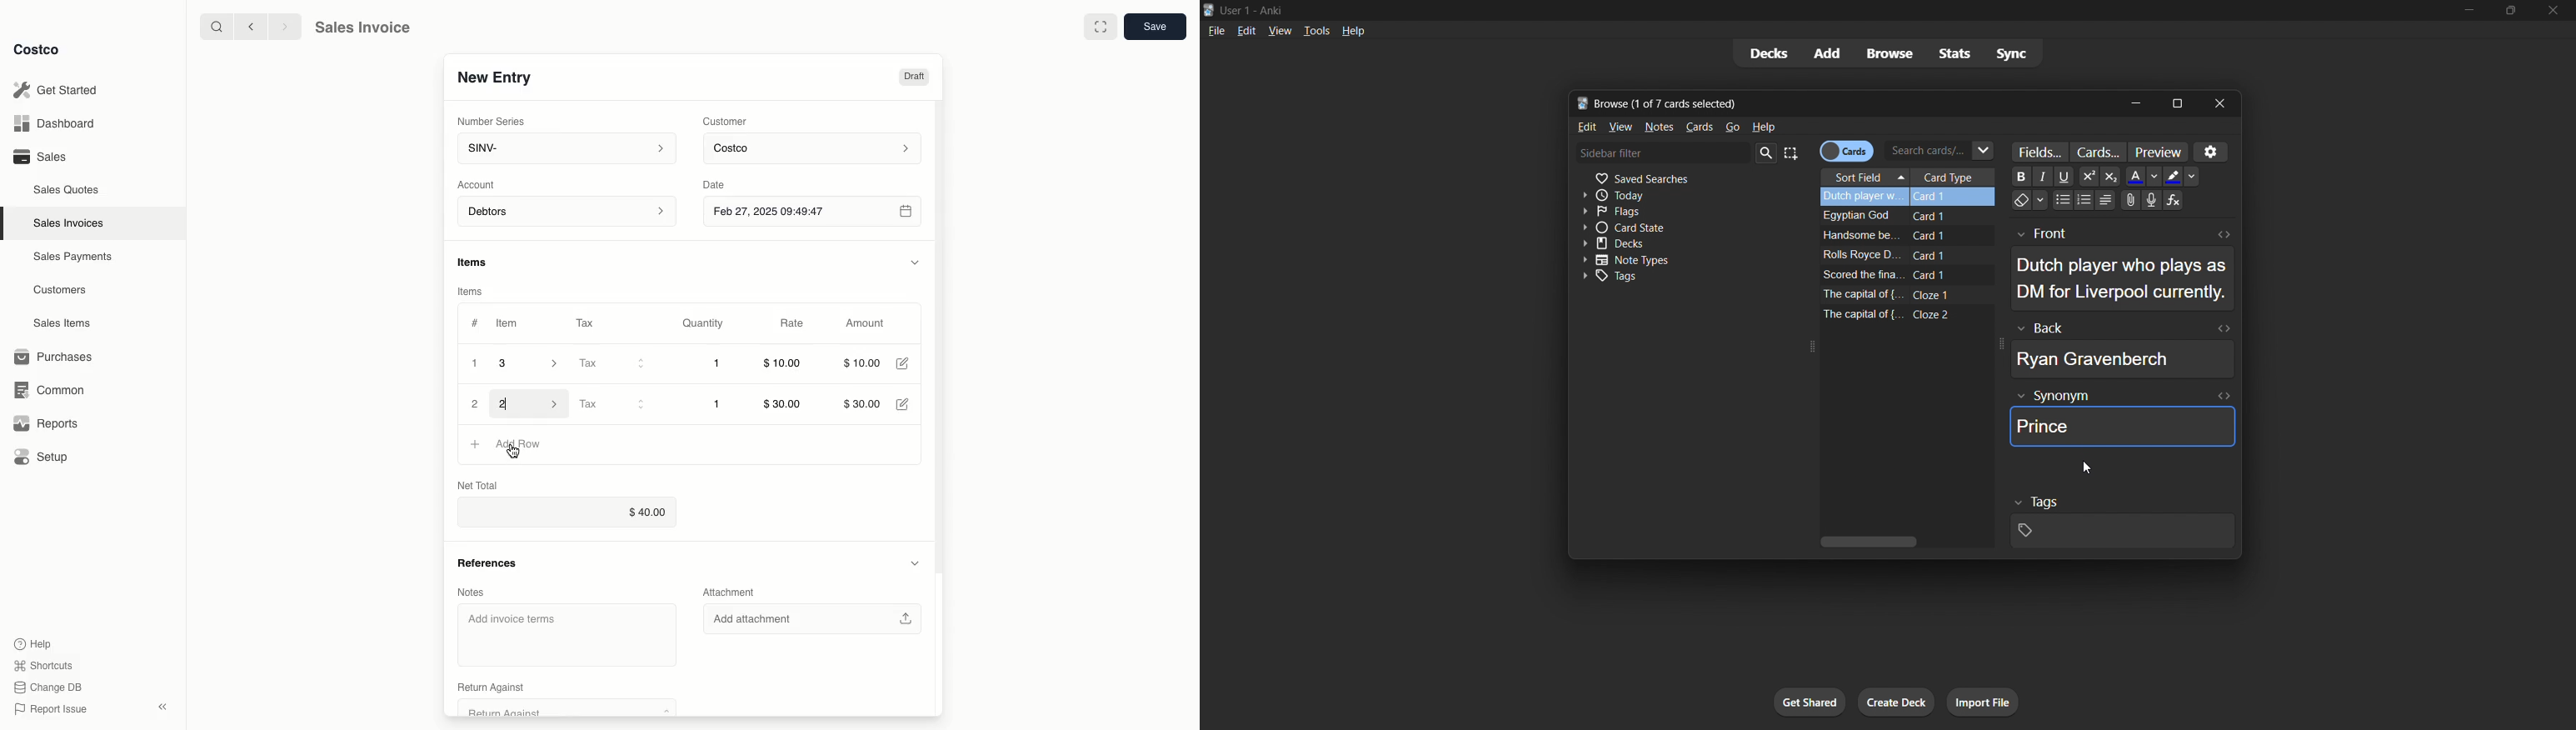 This screenshot has width=2576, height=756. Describe the element at coordinates (1767, 53) in the screenshot. I see `decks` at that location.